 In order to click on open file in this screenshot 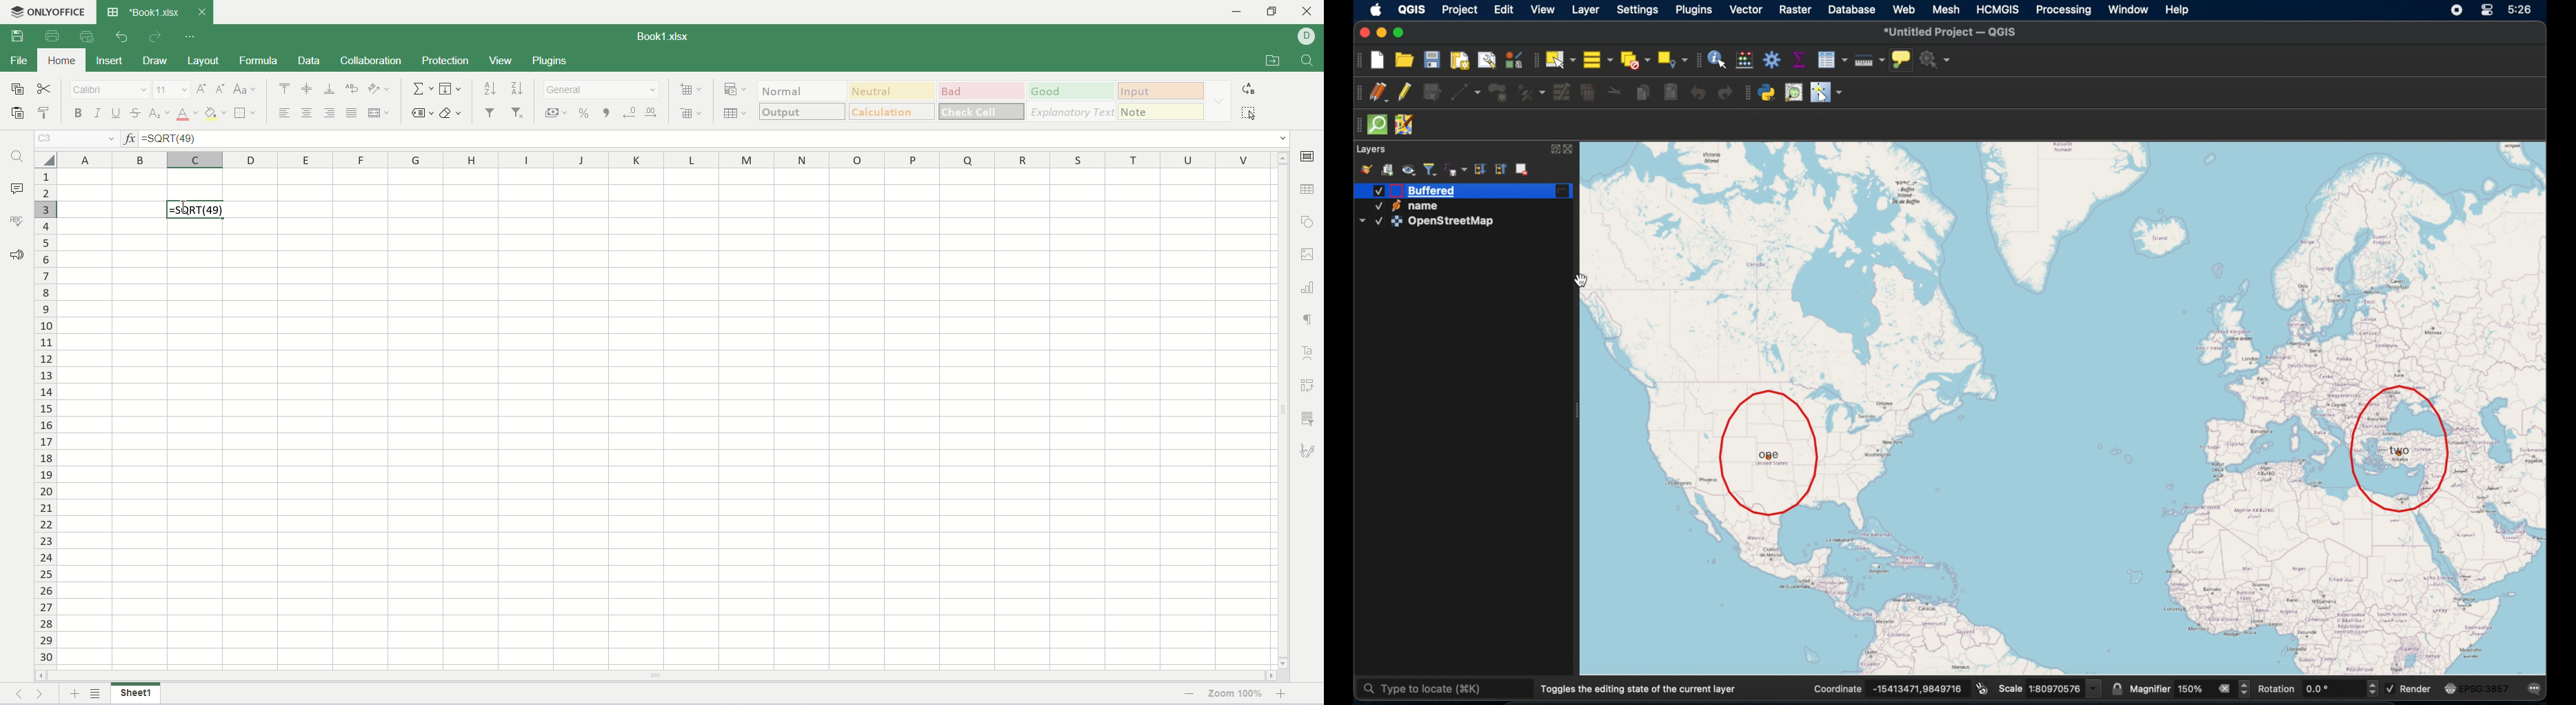, I will do `click(1271, 60)`.